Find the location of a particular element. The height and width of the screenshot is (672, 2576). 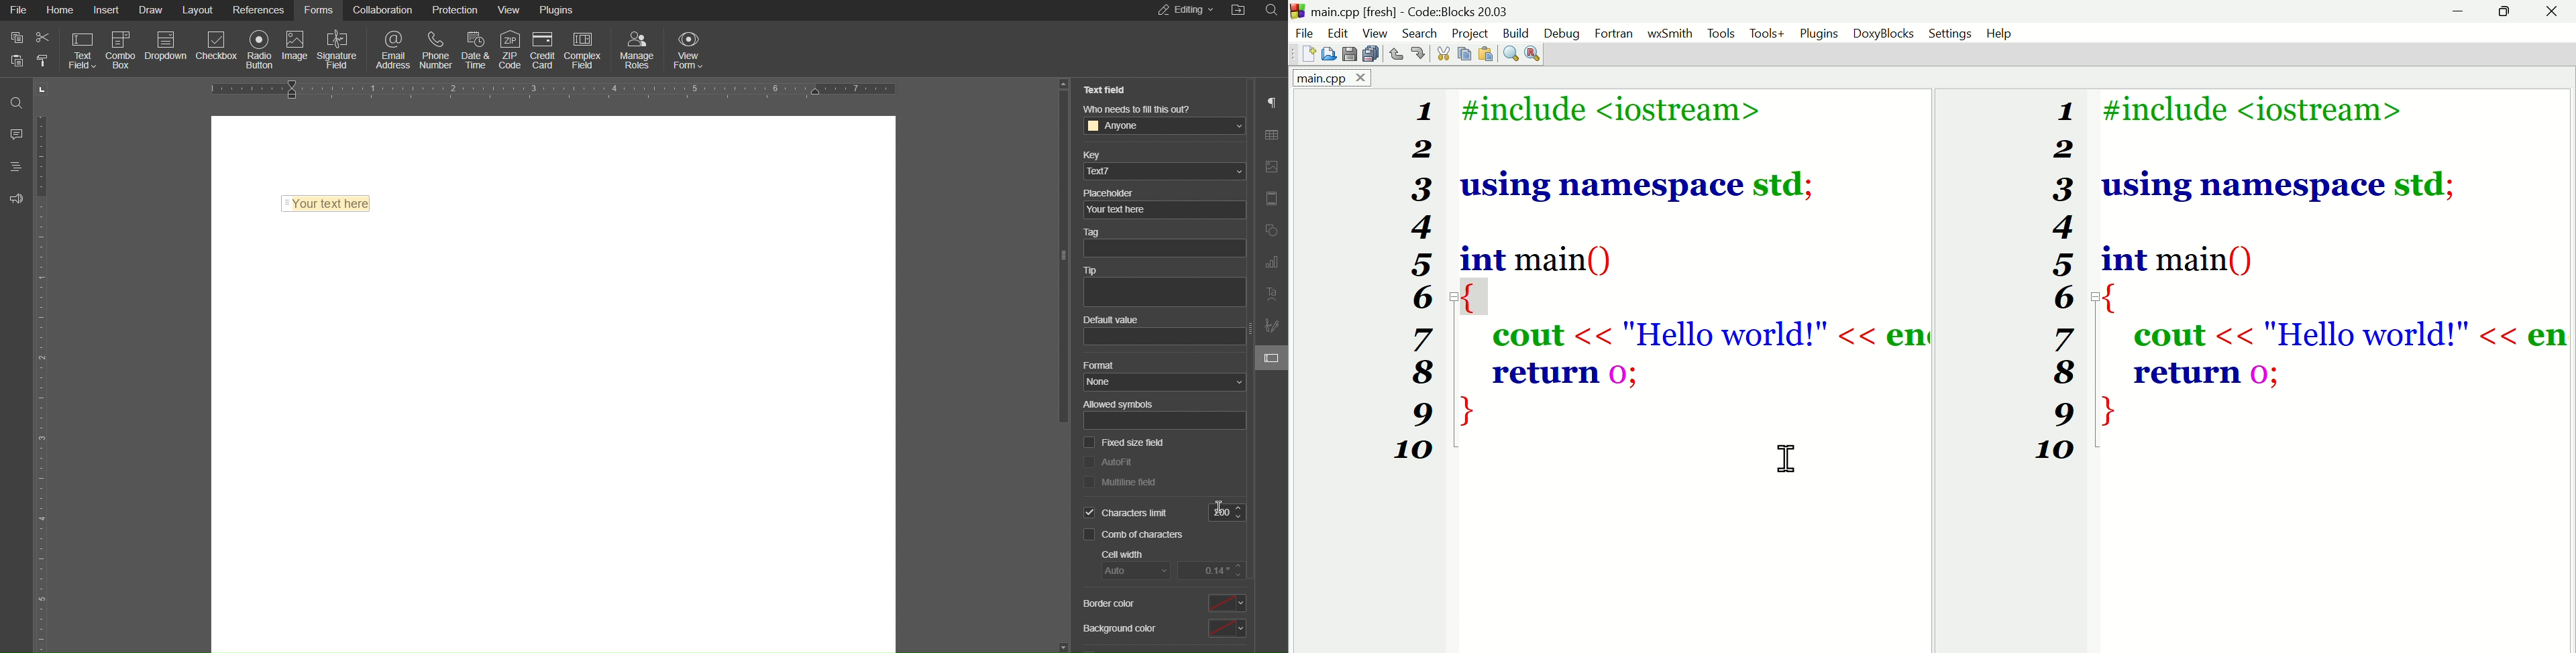

View is located at coordinates (1377, 32).